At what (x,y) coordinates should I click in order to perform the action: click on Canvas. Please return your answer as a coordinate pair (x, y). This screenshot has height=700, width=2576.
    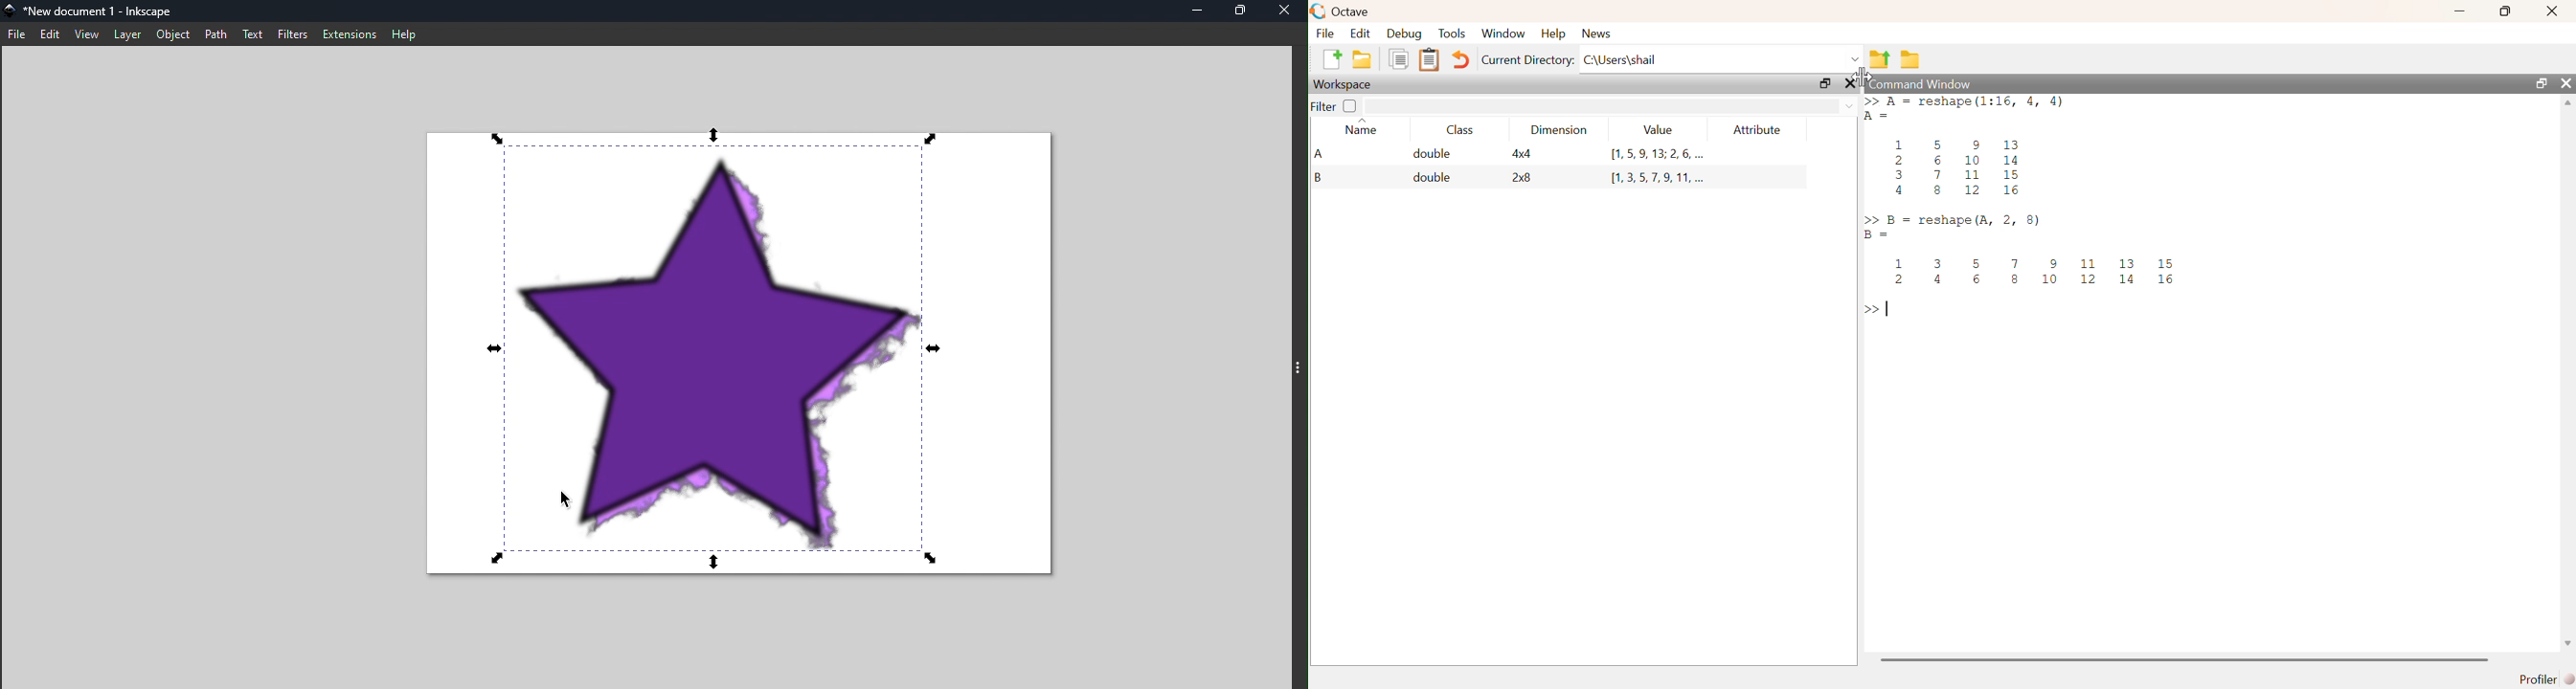
    Looking at the image, I should click on (742, 355).